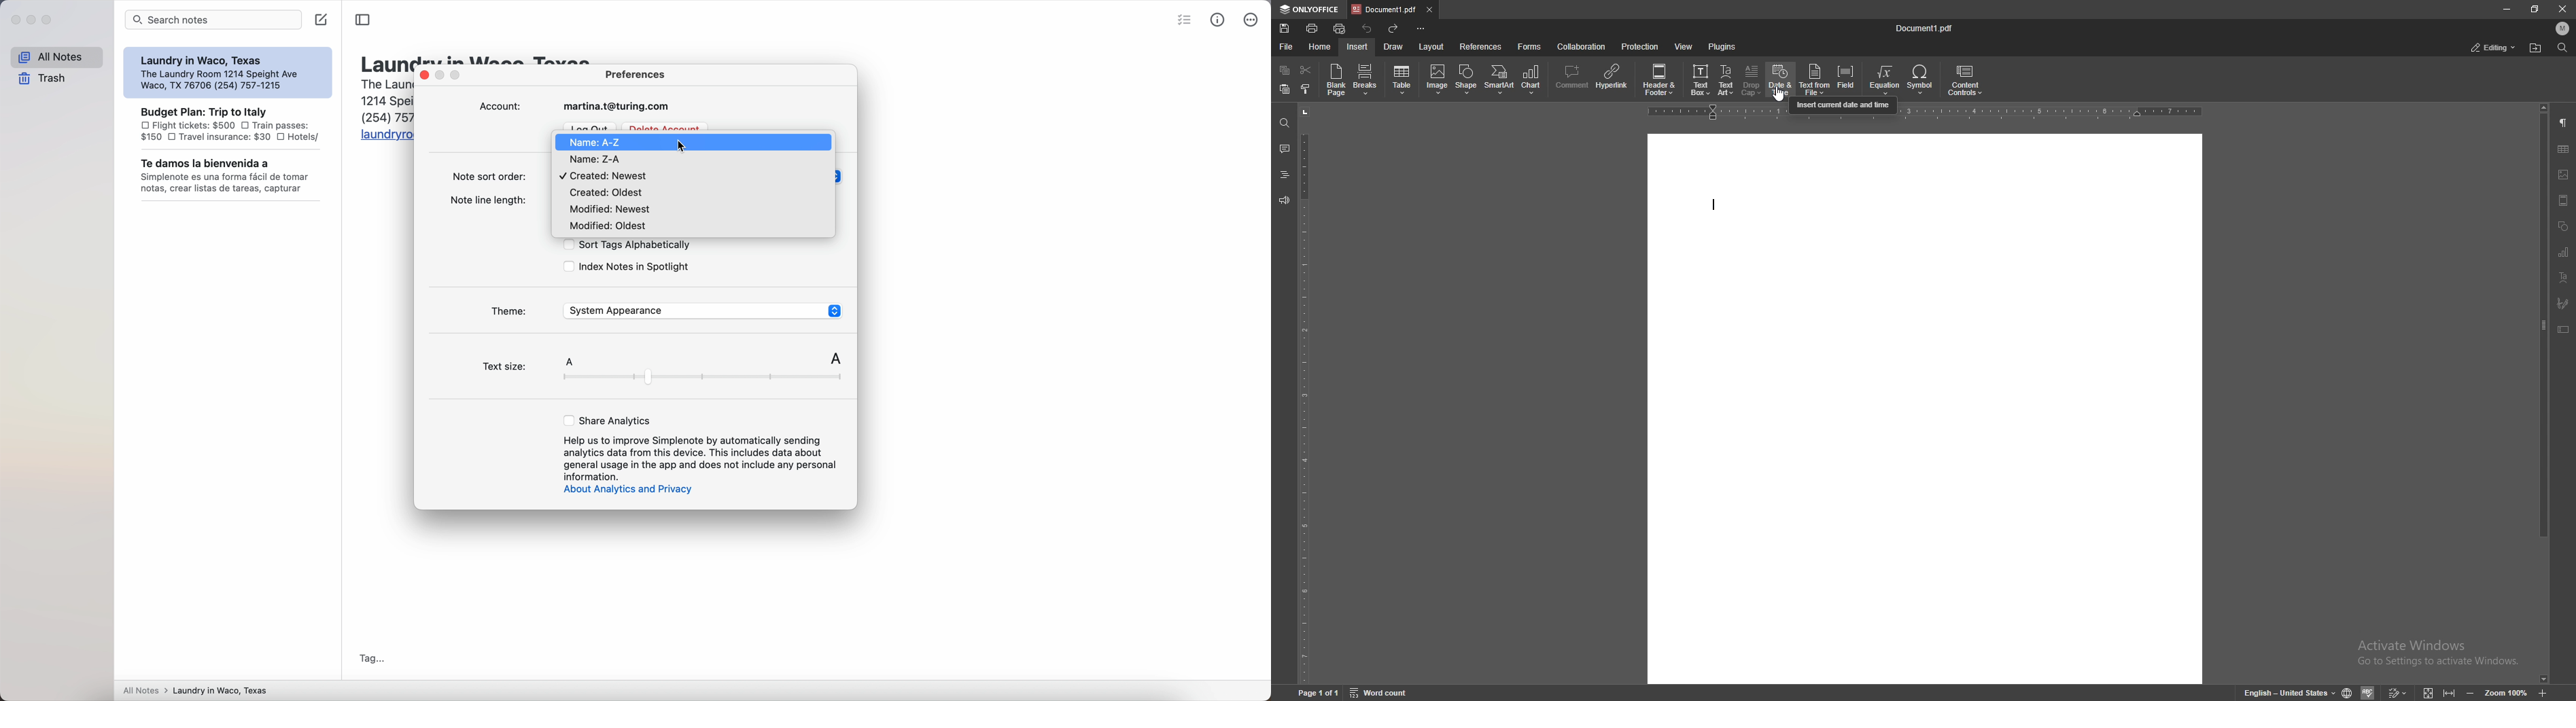 This screenshot has width=2576, height=728. Describe the element at coordinates (1305, 69) in the screenshot. I see `cut` at that location.